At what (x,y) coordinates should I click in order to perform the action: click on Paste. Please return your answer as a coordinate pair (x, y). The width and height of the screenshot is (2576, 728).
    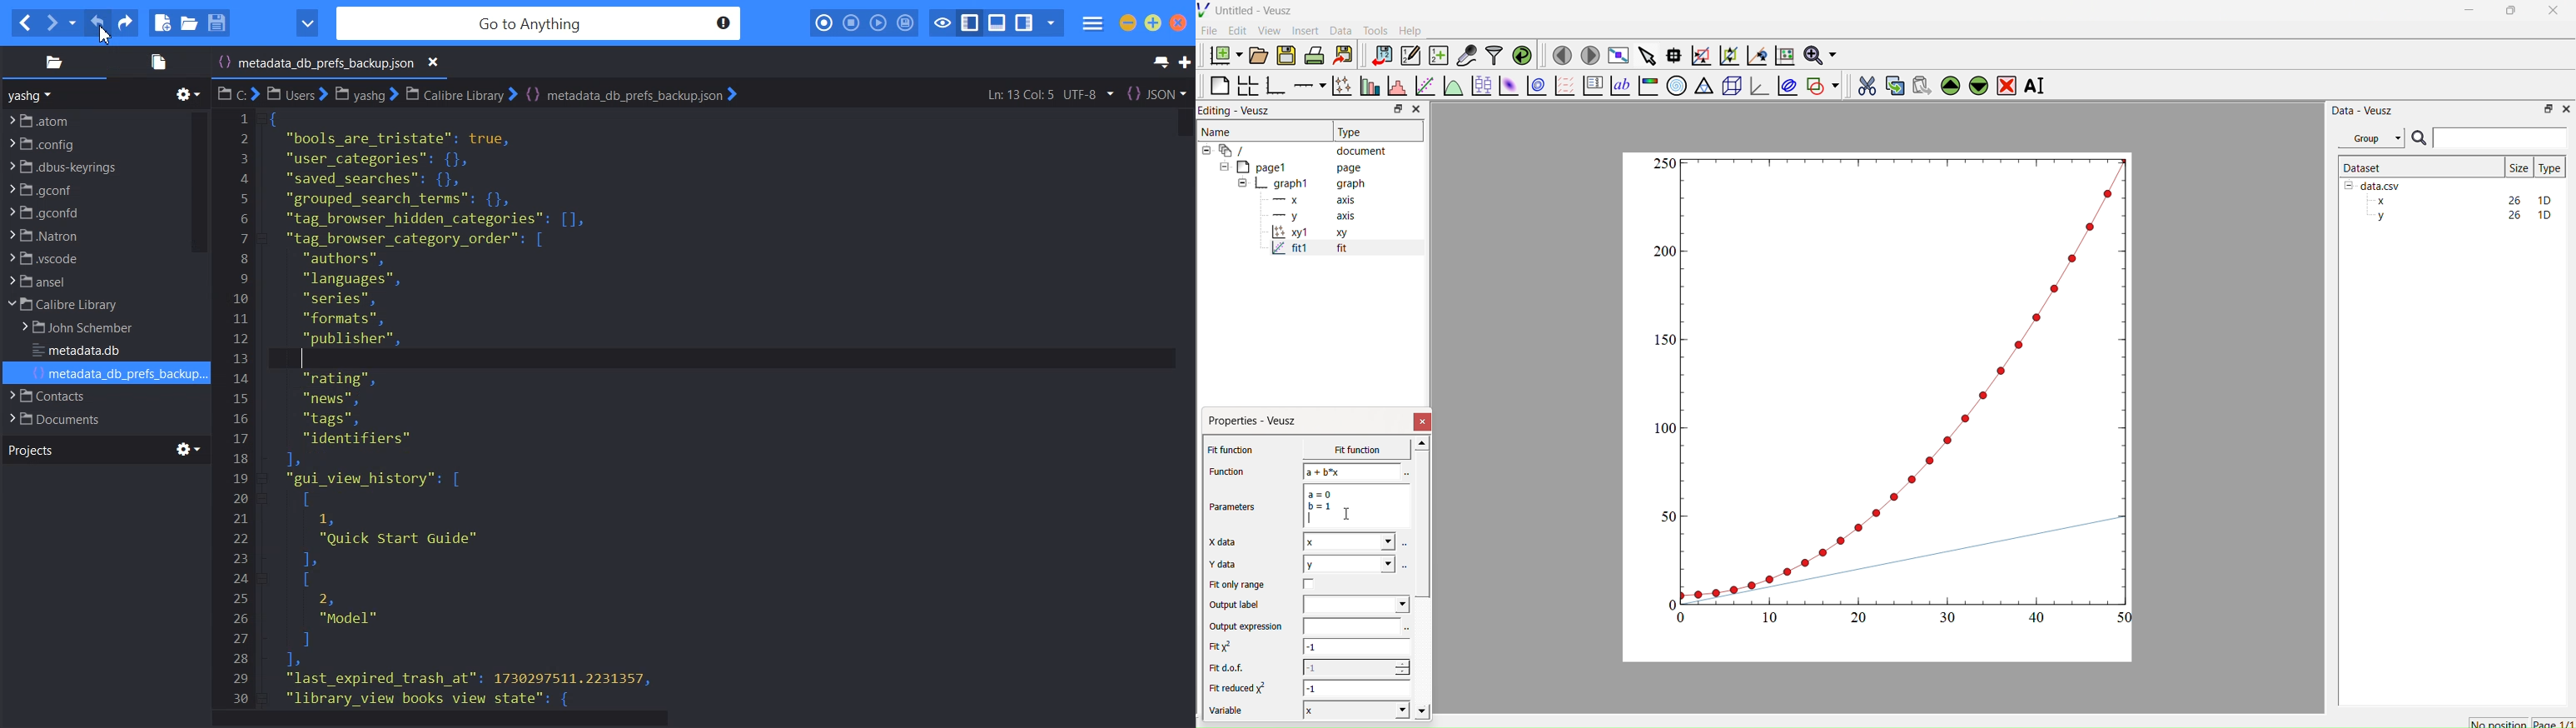
    Looking at the image, I should click on (1920, 83).